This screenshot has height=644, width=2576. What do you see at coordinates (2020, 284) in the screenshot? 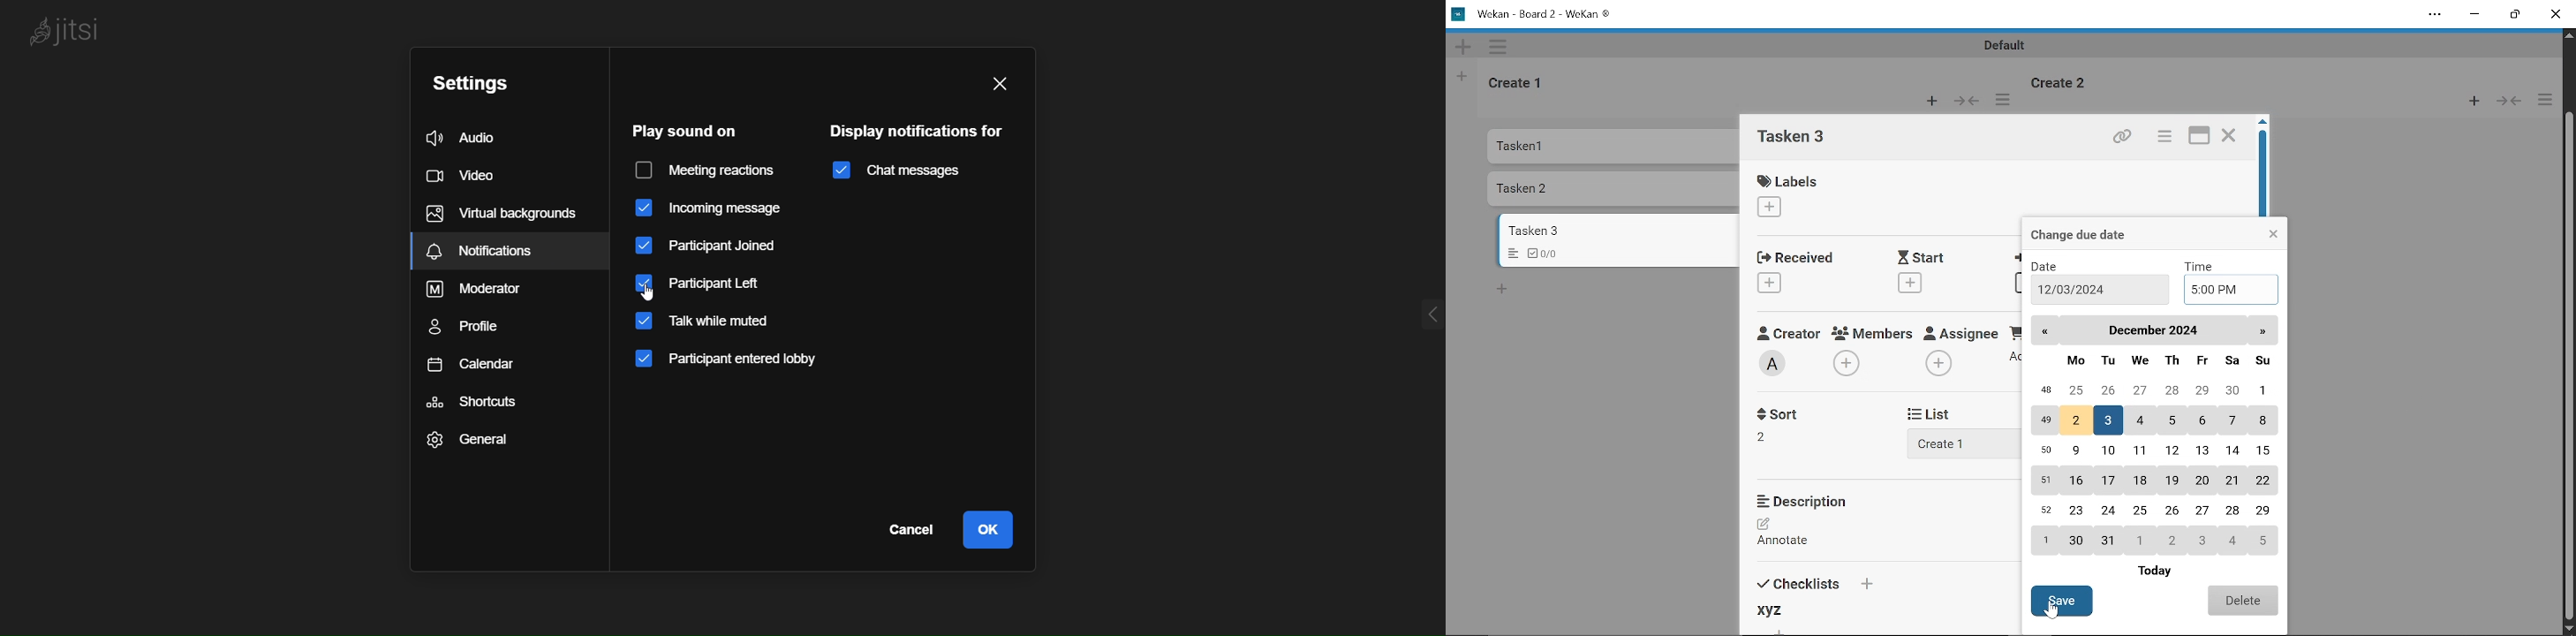
I see `Add due date` at bounding box center [2020, 284].